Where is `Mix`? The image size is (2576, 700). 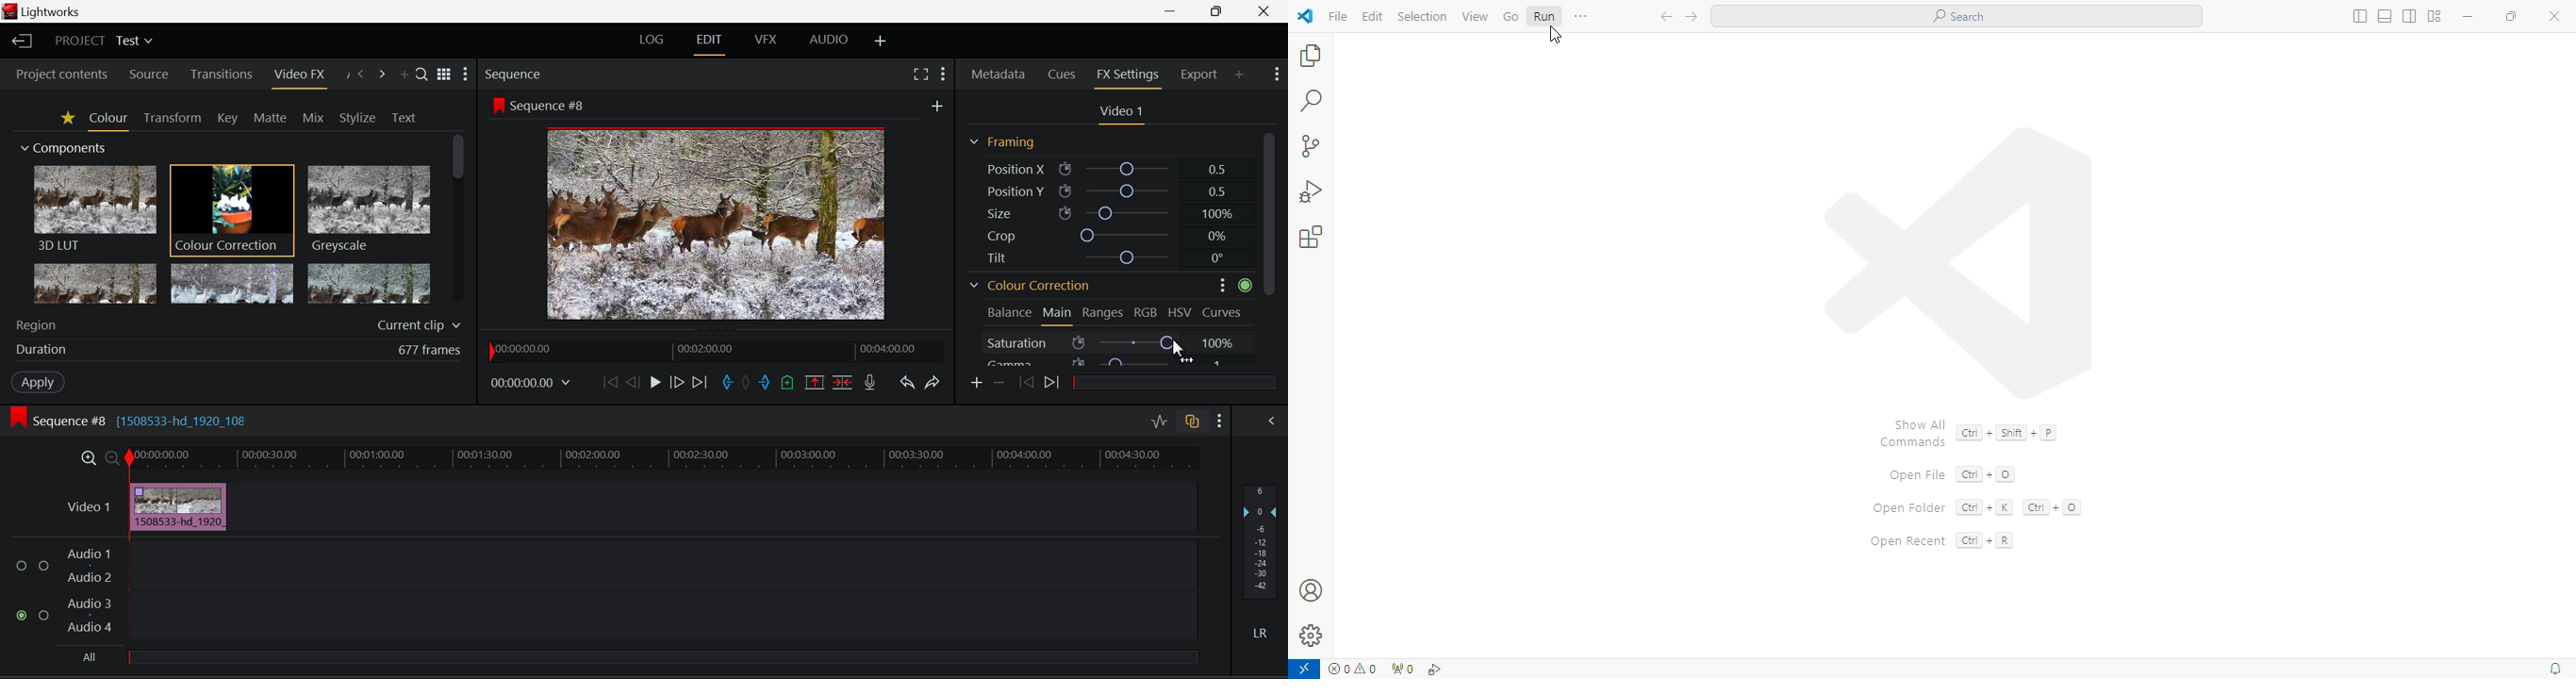 Mix is located at coordinates (314, 117).